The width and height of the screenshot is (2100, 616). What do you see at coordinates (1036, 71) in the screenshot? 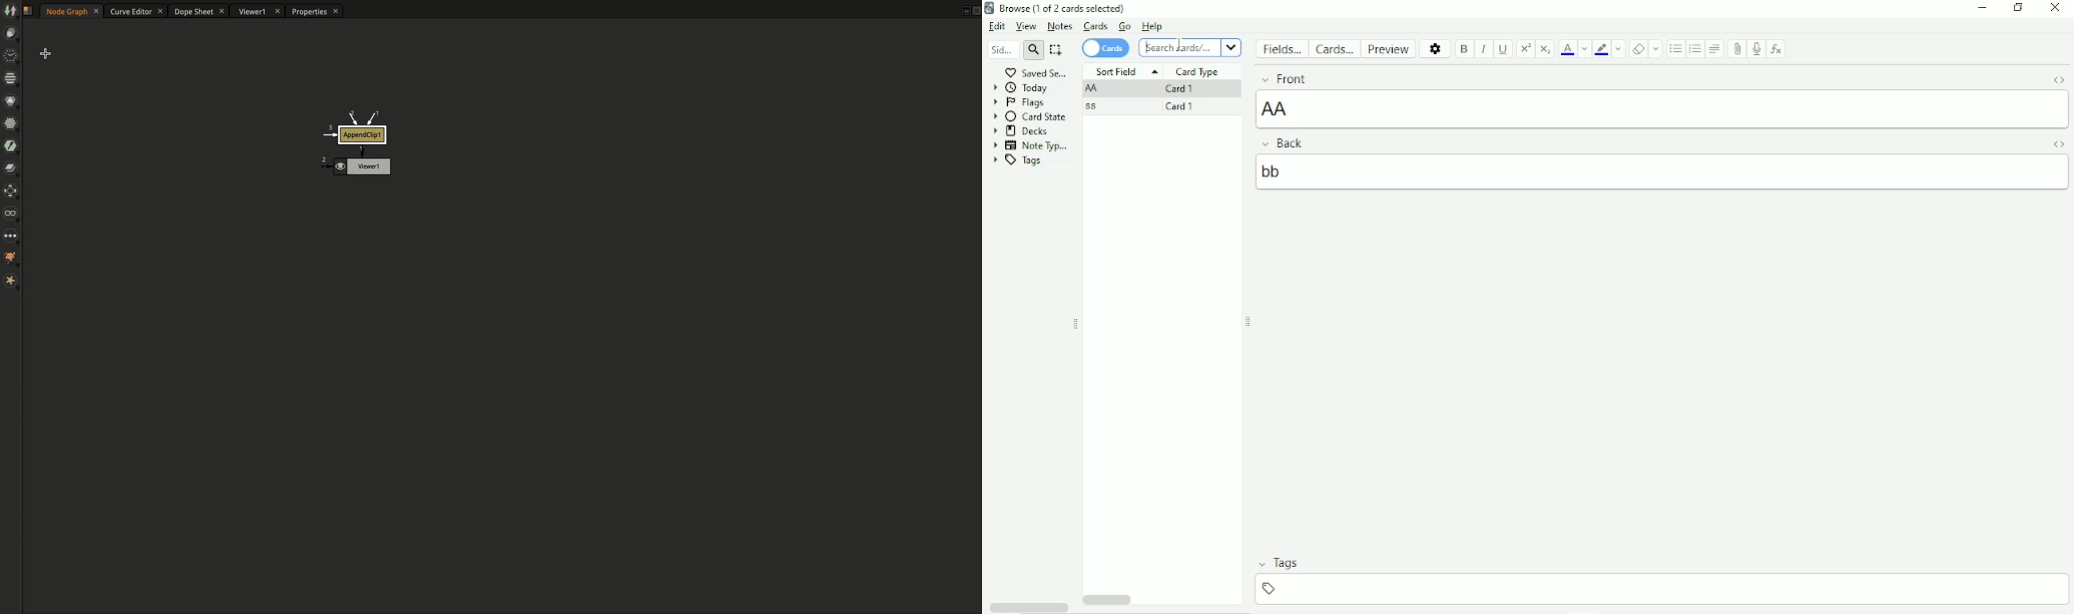
I see `Saved search` at bounding box center [1036, 71].